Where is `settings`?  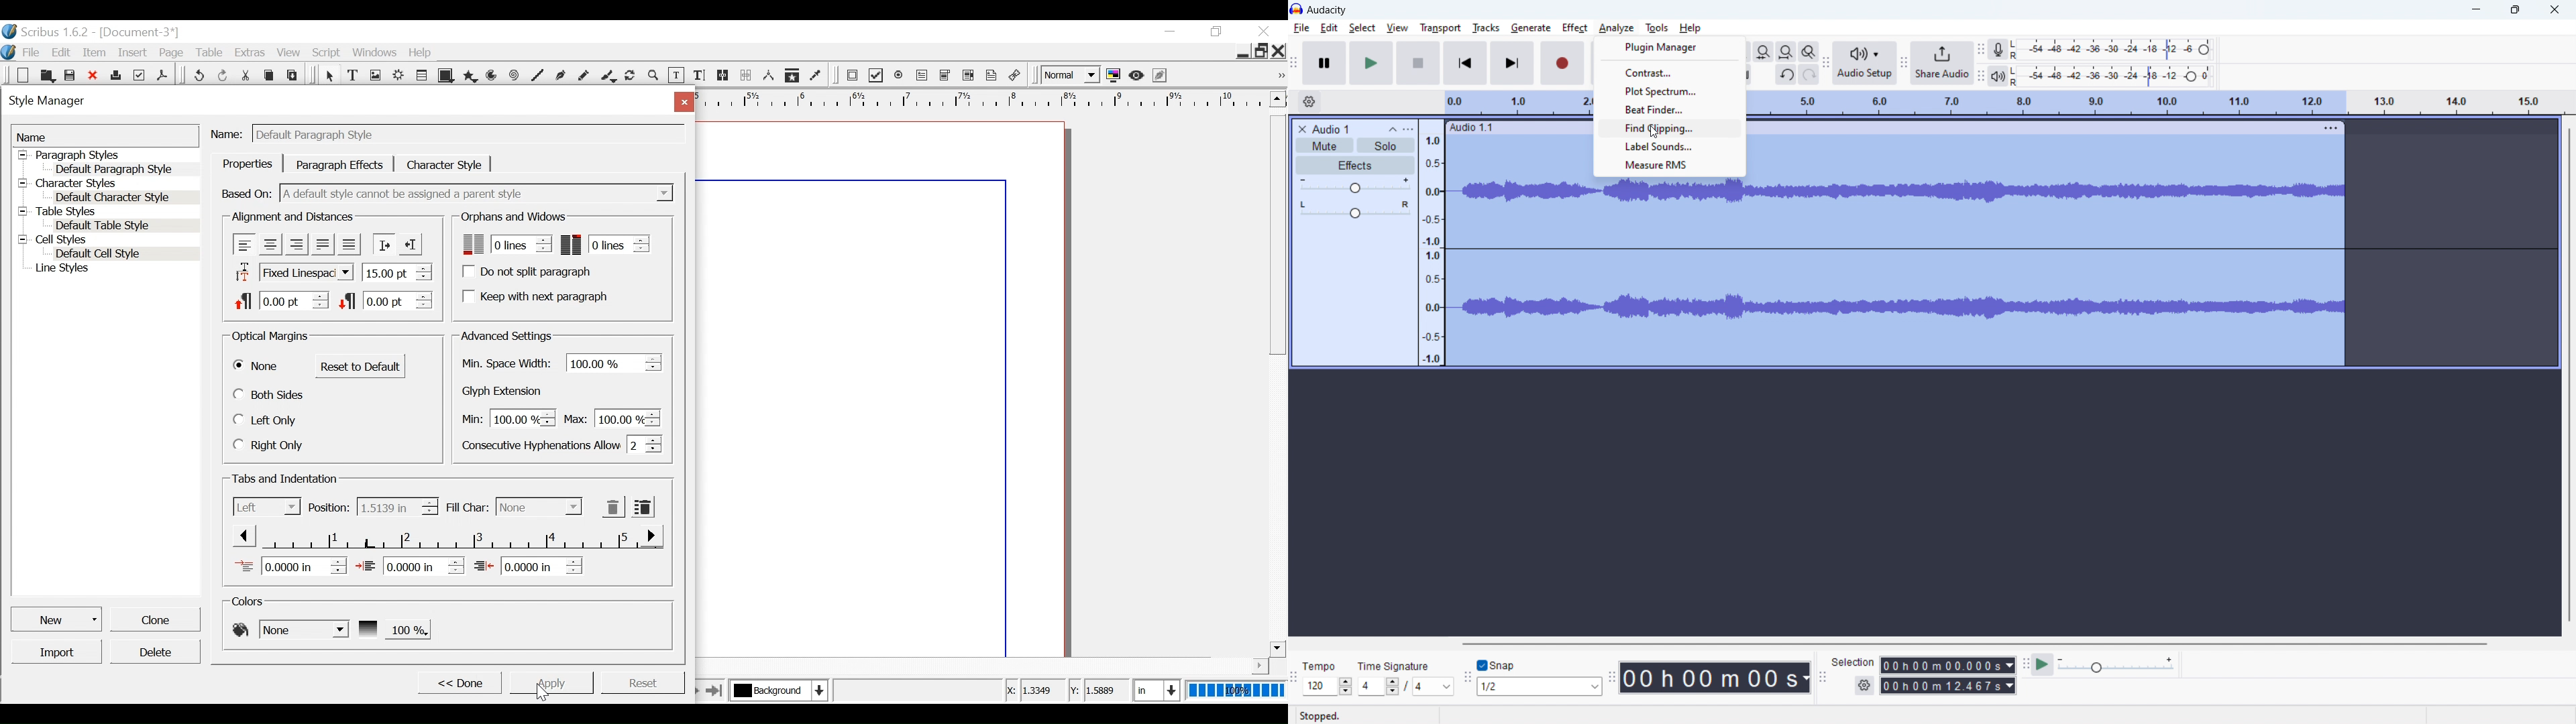
settings is located at coordinates (1864, 685).